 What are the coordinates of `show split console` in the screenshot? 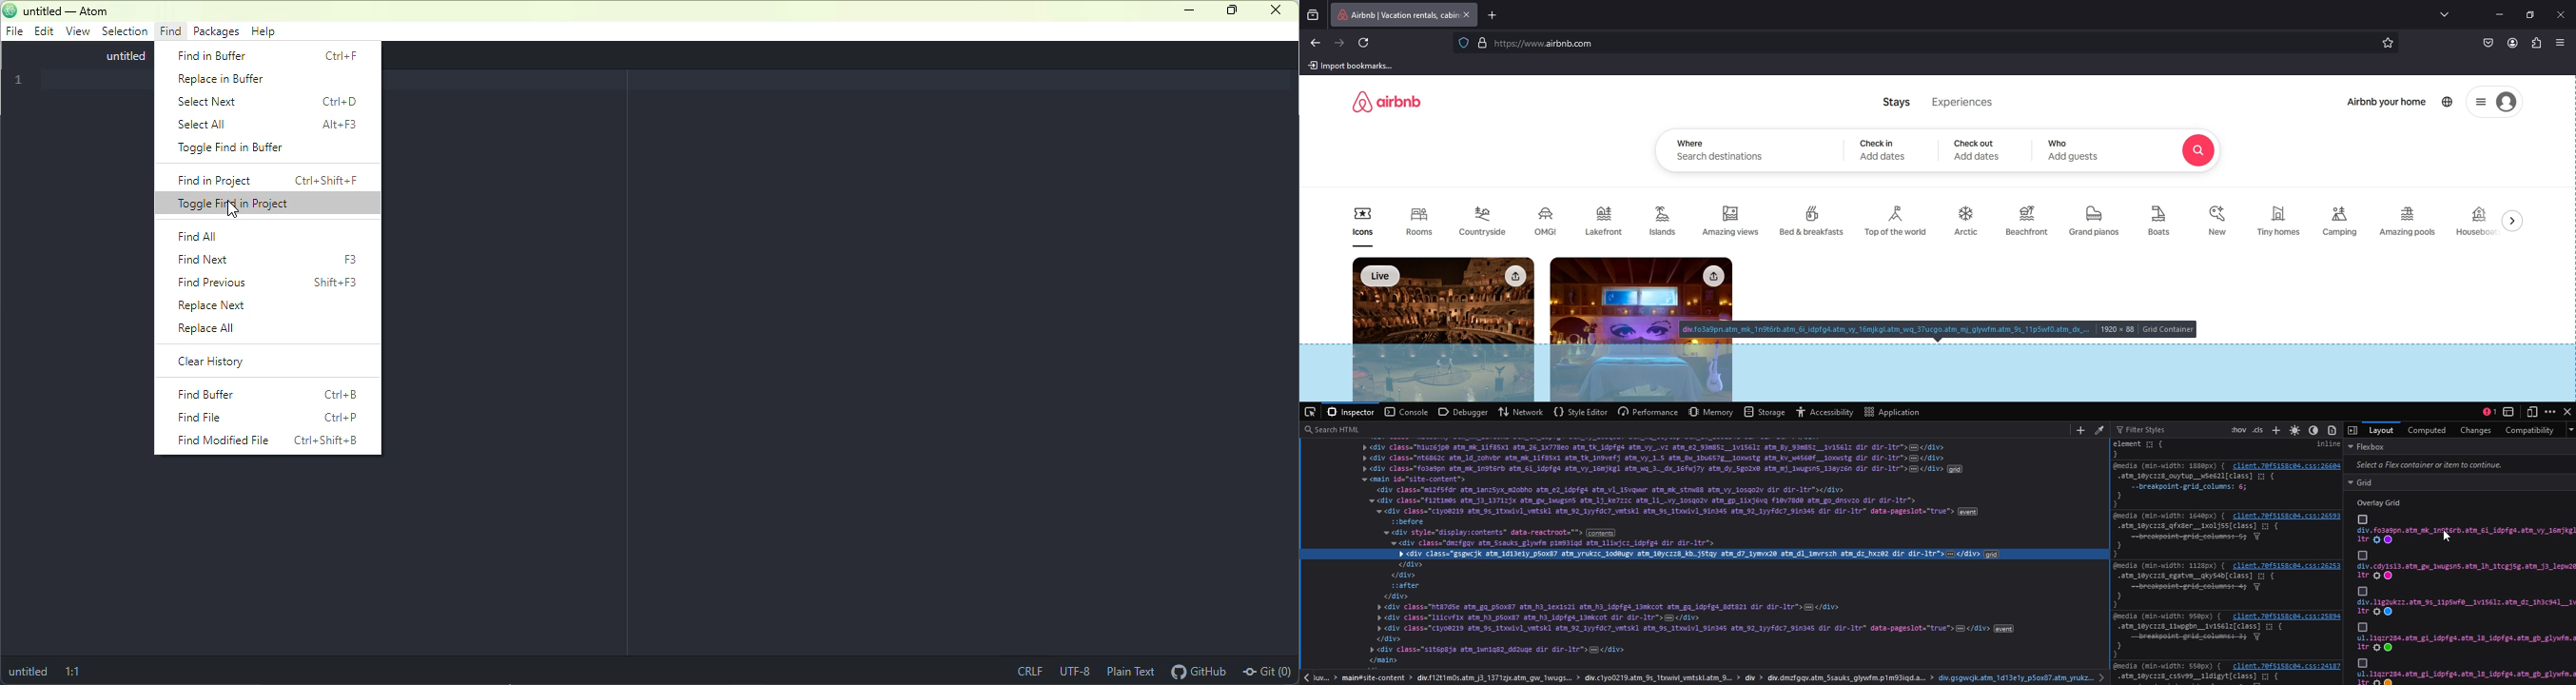 It's located at (2489, 411).